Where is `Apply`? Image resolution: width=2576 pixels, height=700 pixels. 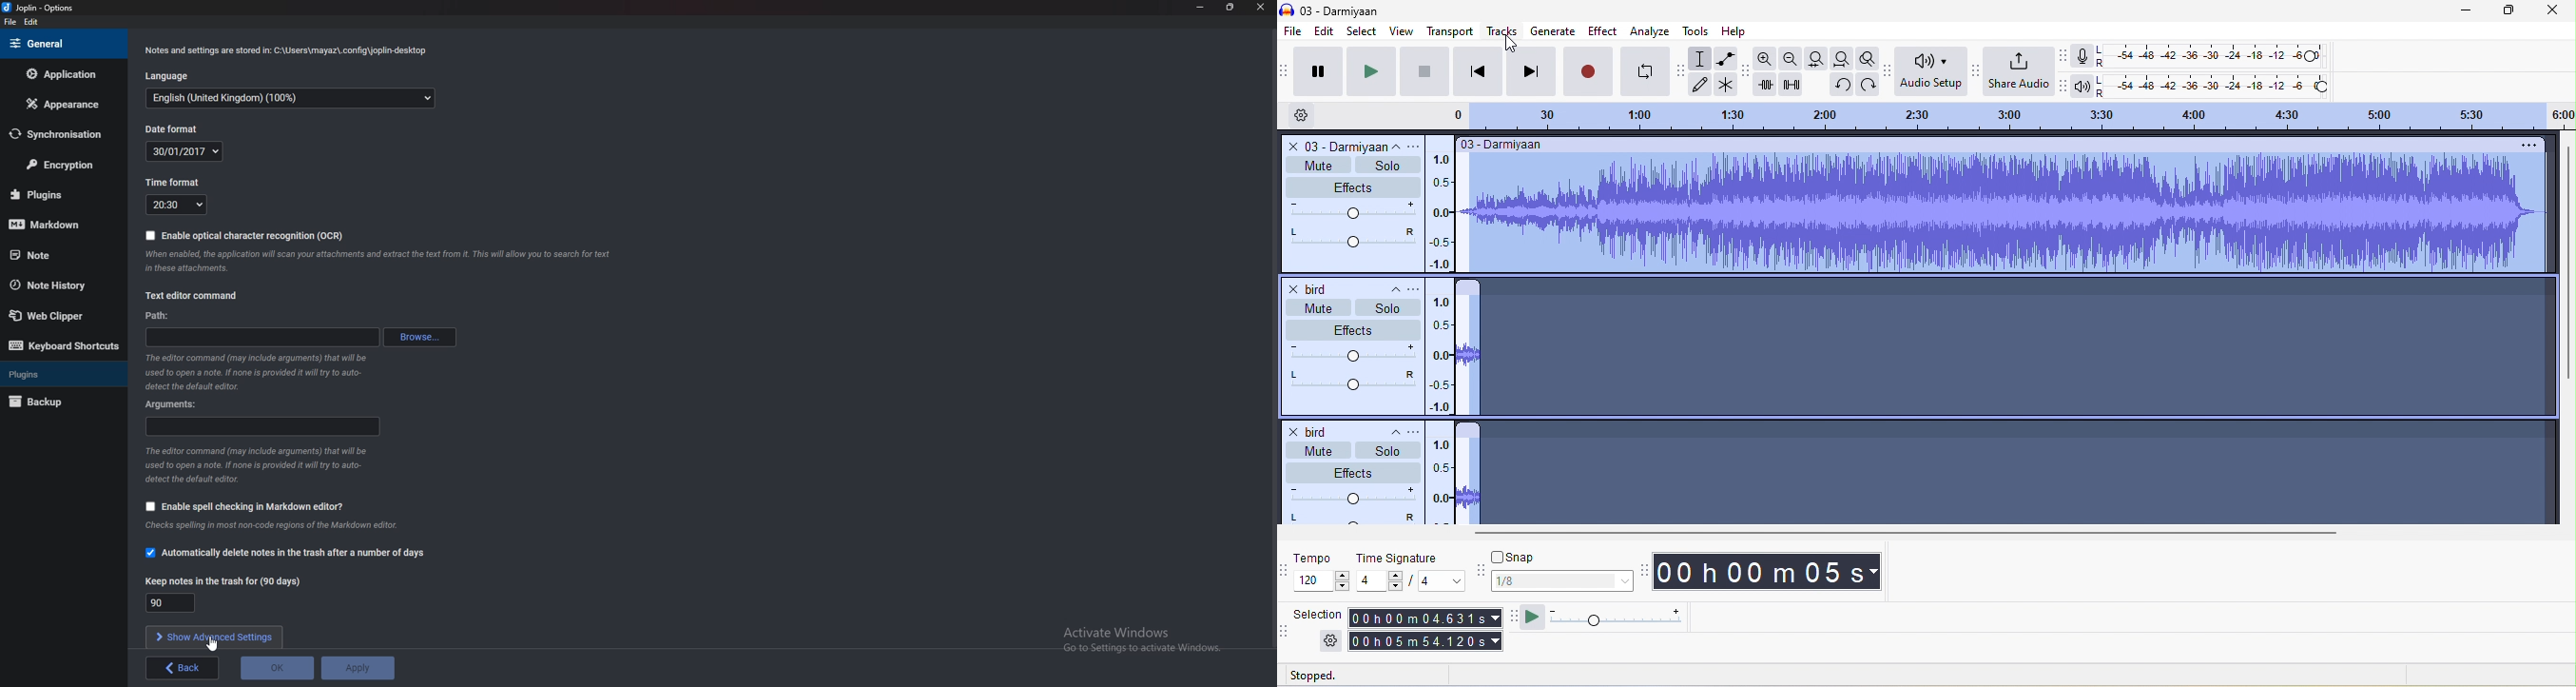 Apply is located at coordinates (357, 668).